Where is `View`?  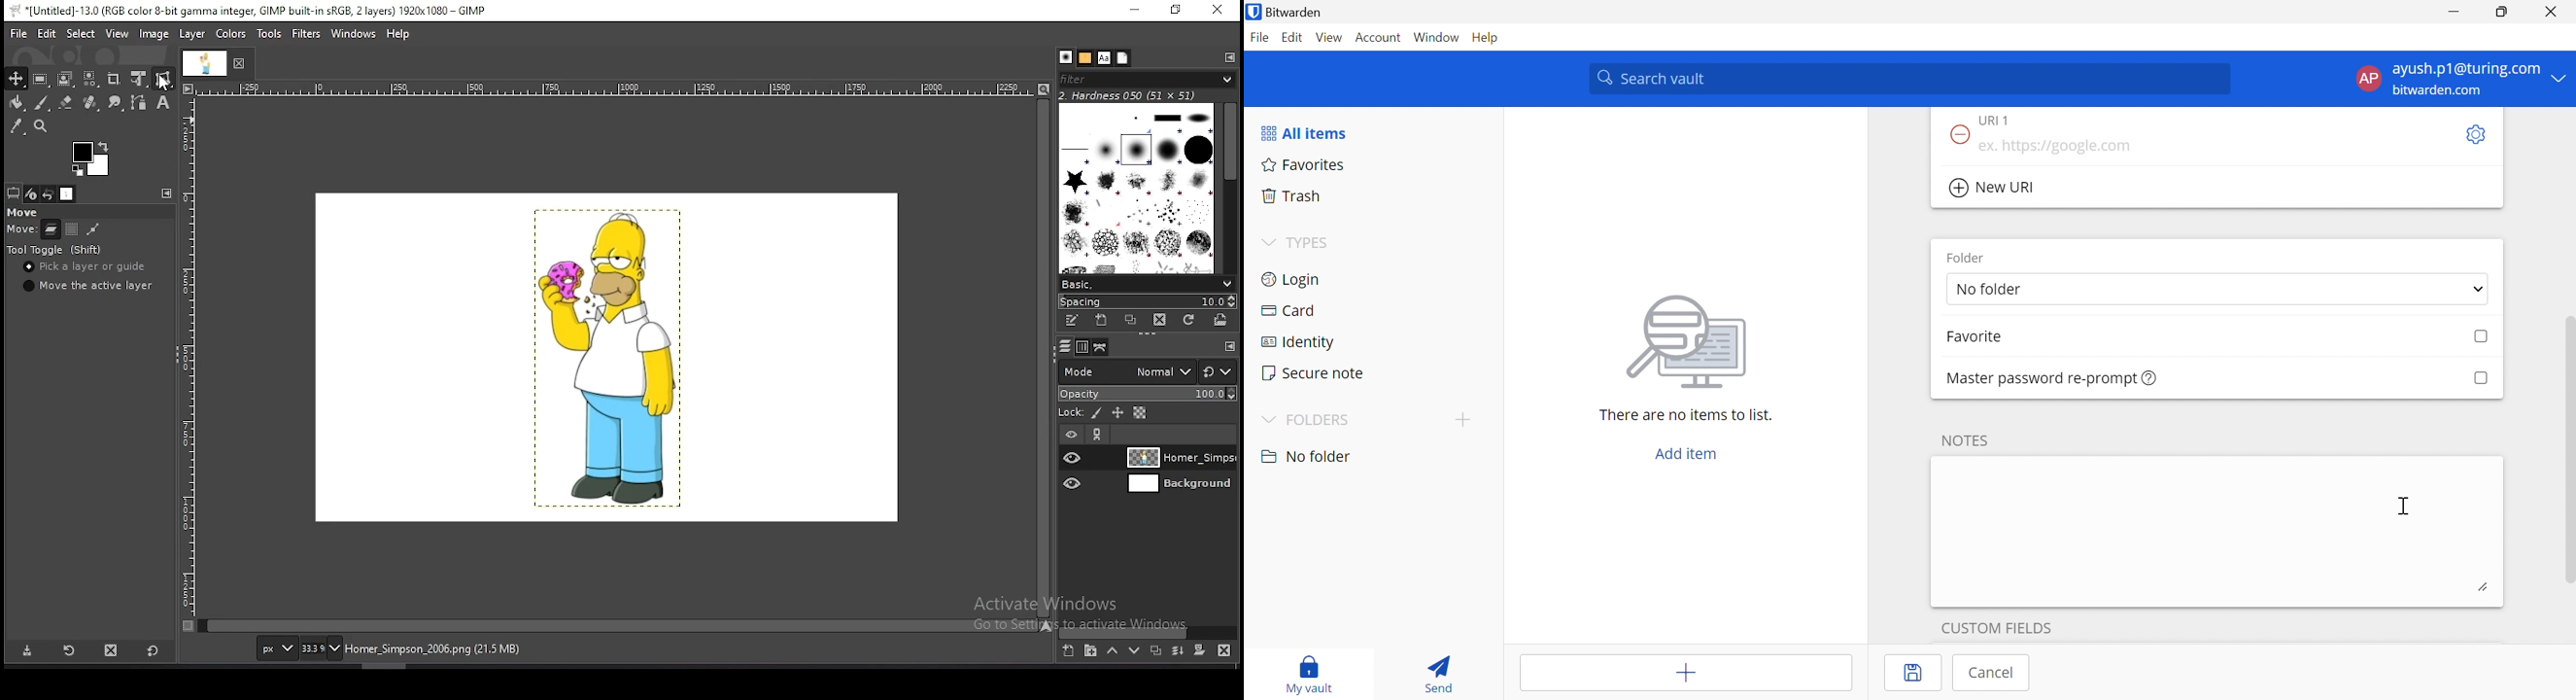
View is located at coordinates (1328, 37).